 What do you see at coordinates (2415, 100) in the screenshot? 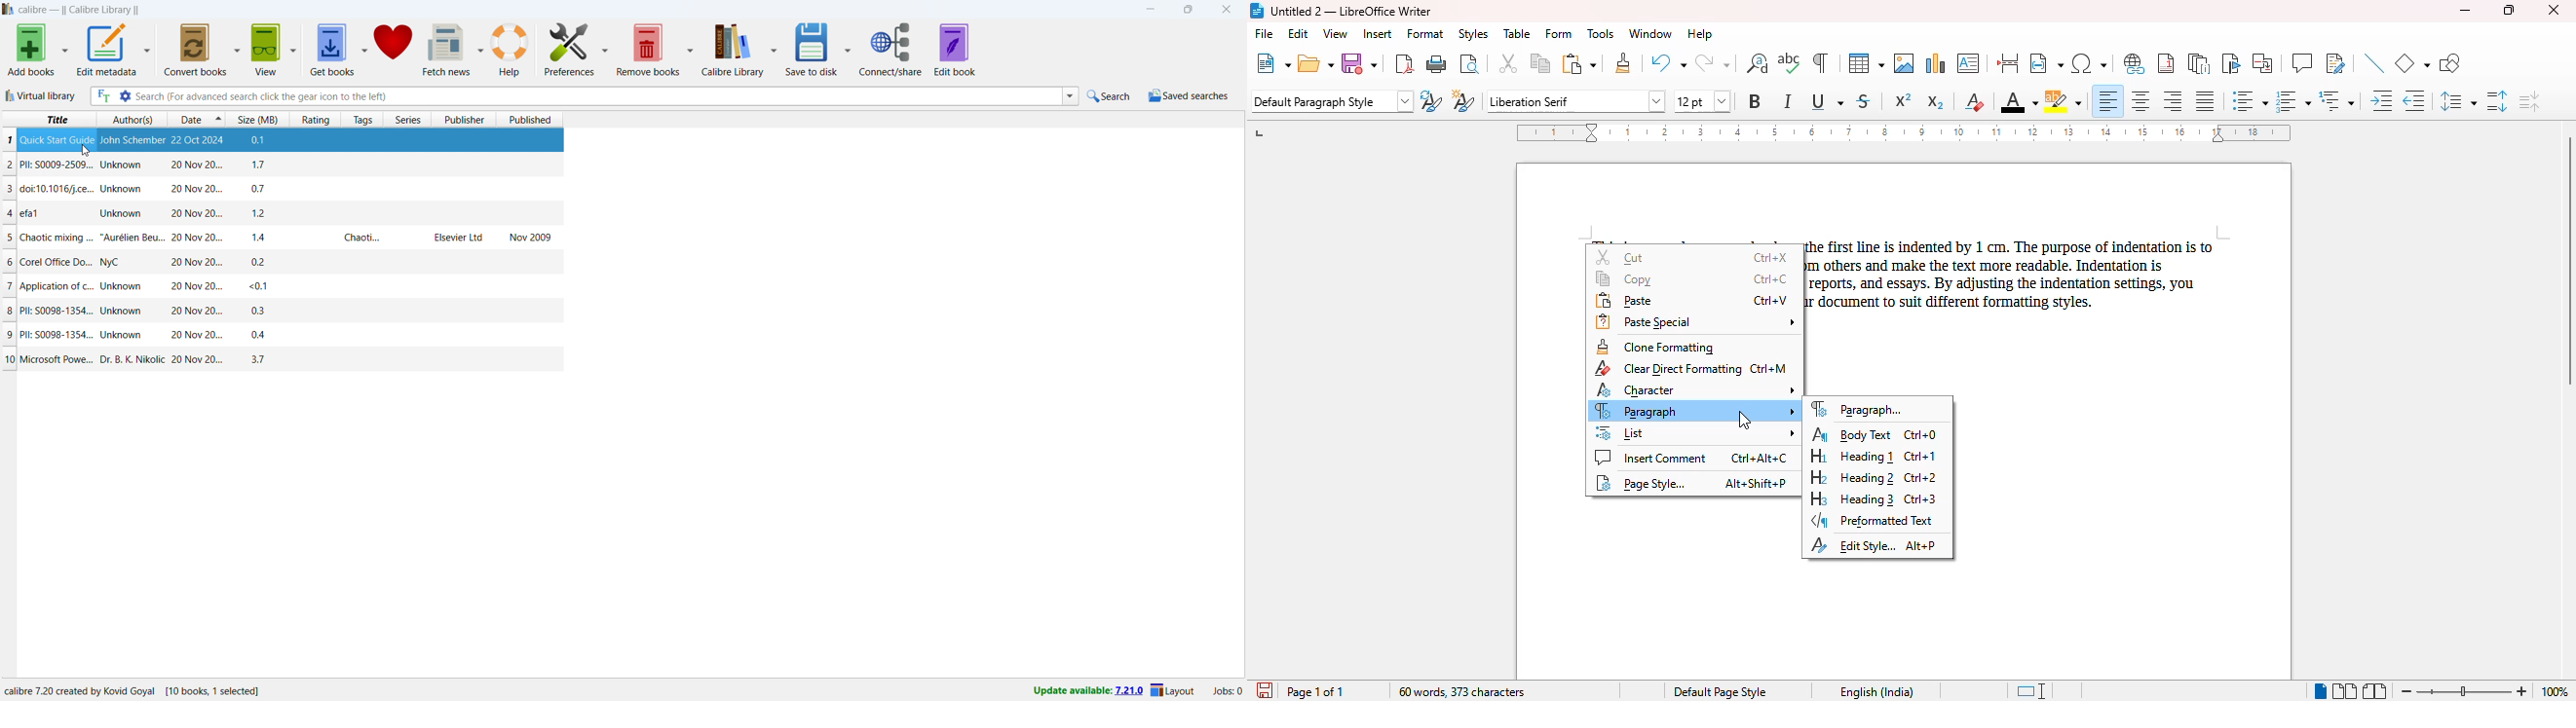
I see `decrease indent` at bounding box center [2415, 100].